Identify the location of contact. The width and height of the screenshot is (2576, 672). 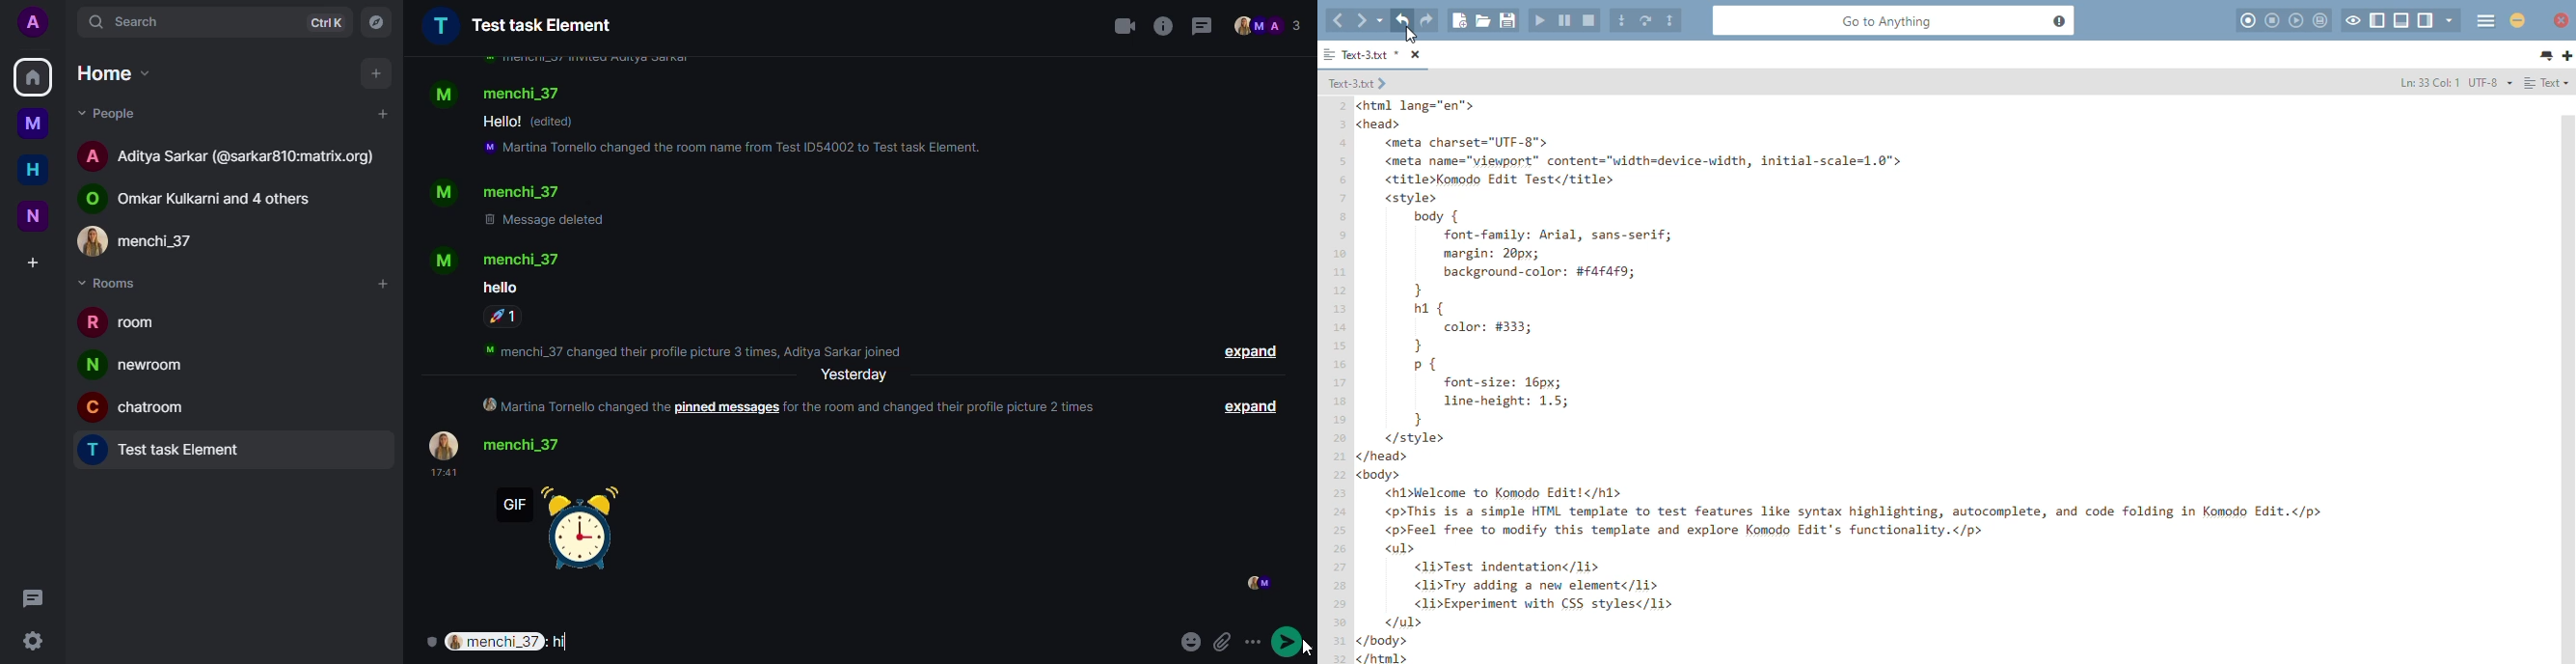
(497, 192).